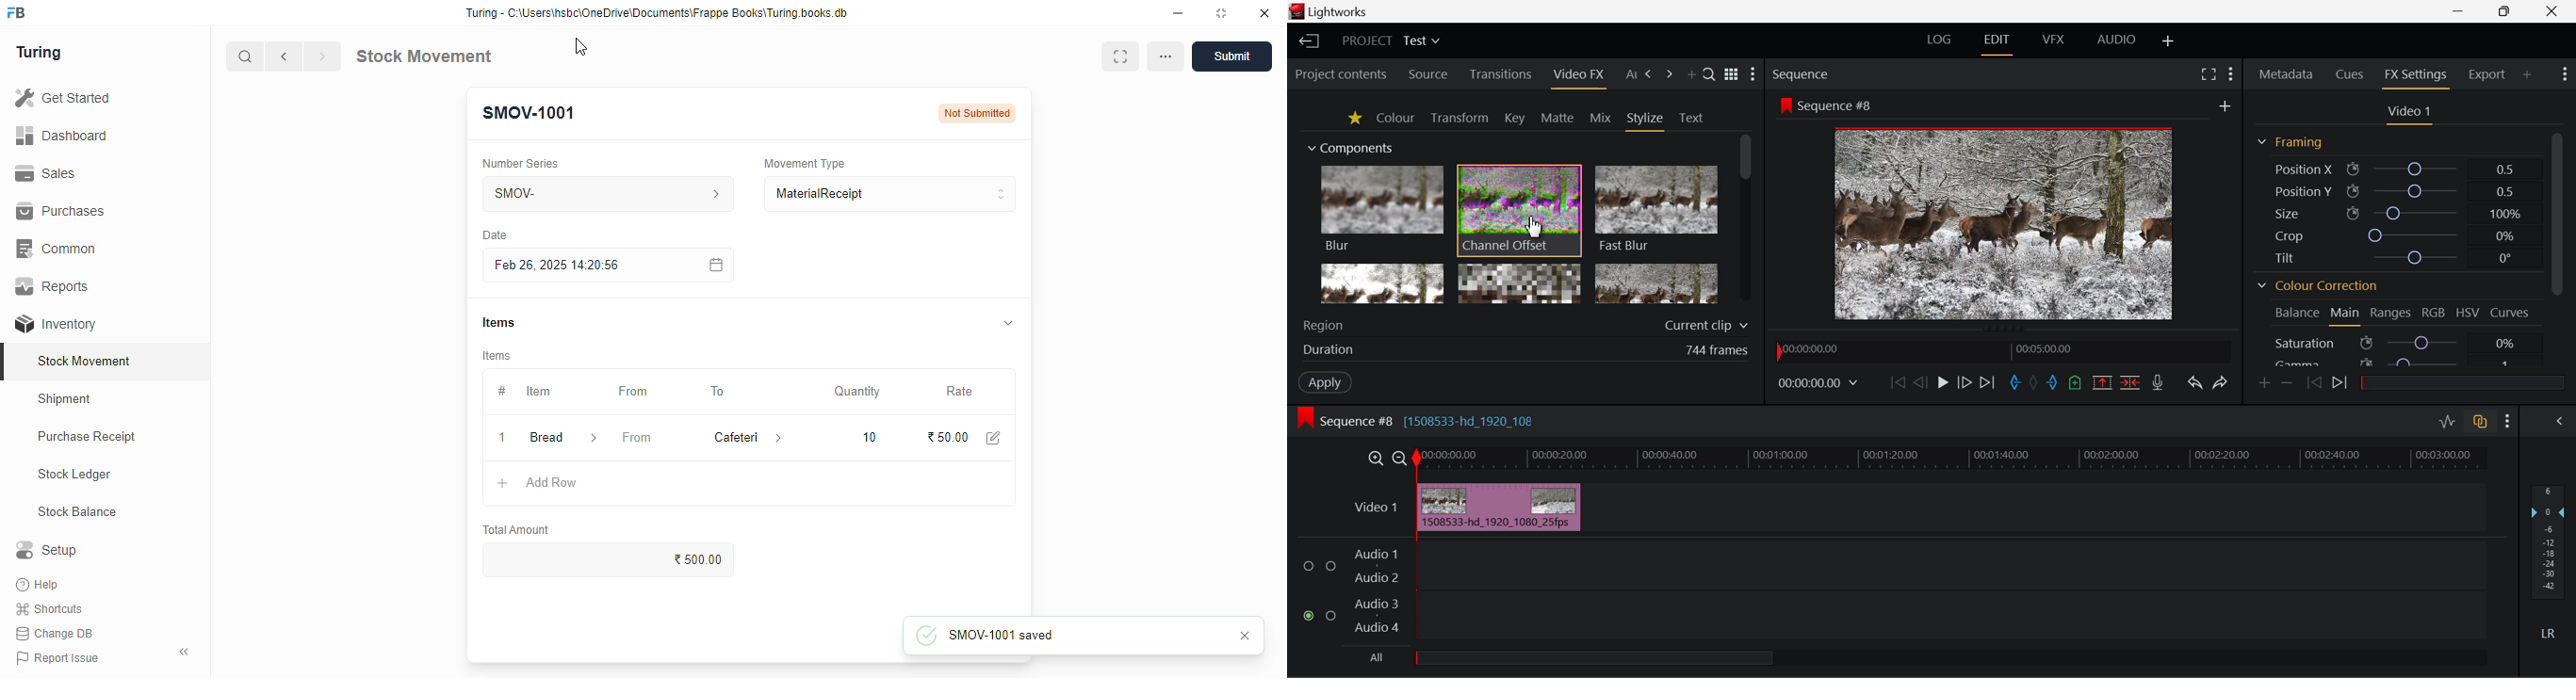  What do you see at coordinates (1380, 283) in the screenshot?
I see `Glow` at bounding box center [1380, 283].